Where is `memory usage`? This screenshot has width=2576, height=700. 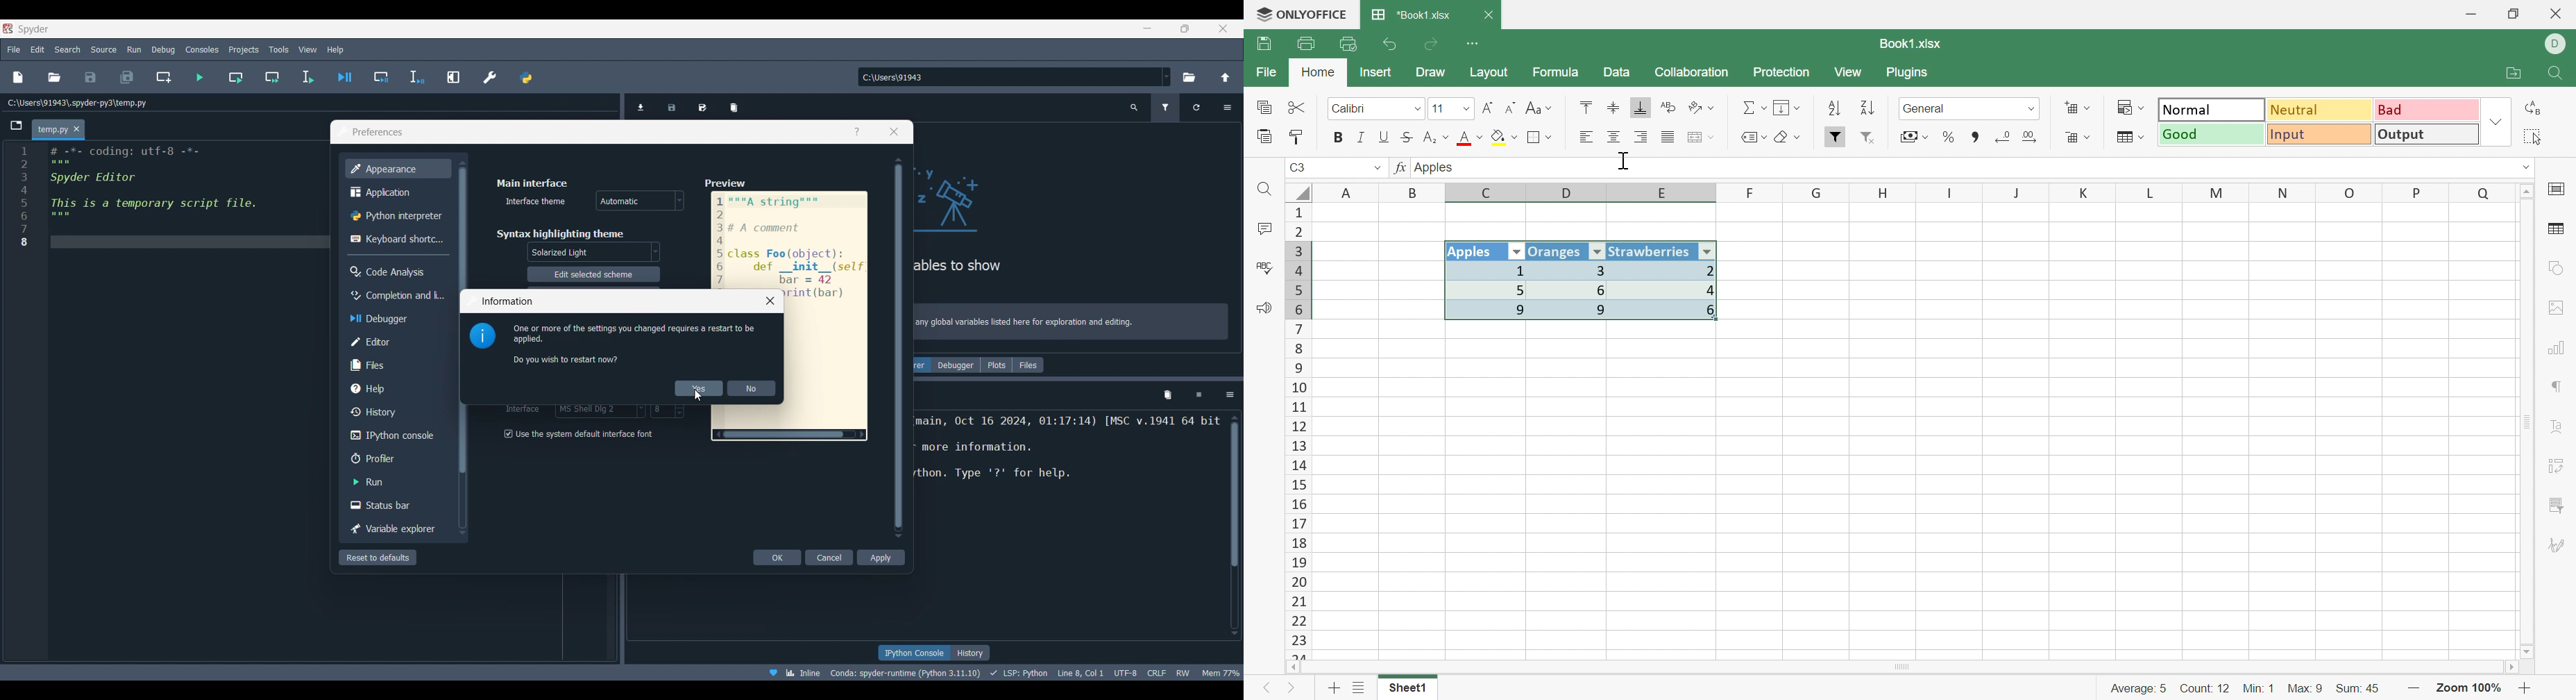
memory usage is located at coordinates (1223, 672).